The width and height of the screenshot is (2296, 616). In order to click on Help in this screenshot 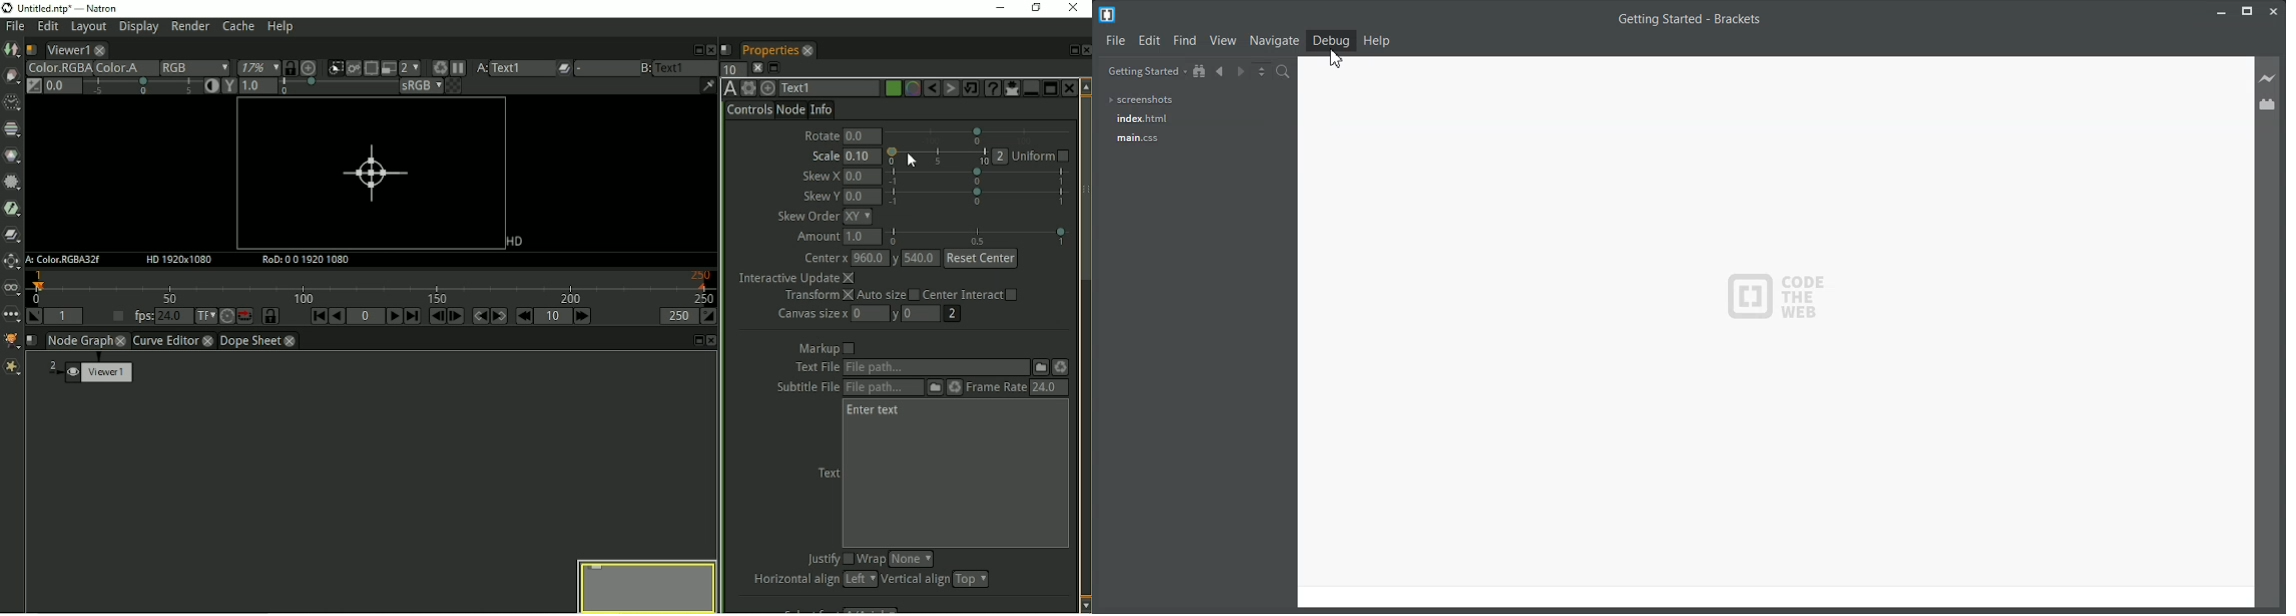, I will do `click(1378, 41)`.